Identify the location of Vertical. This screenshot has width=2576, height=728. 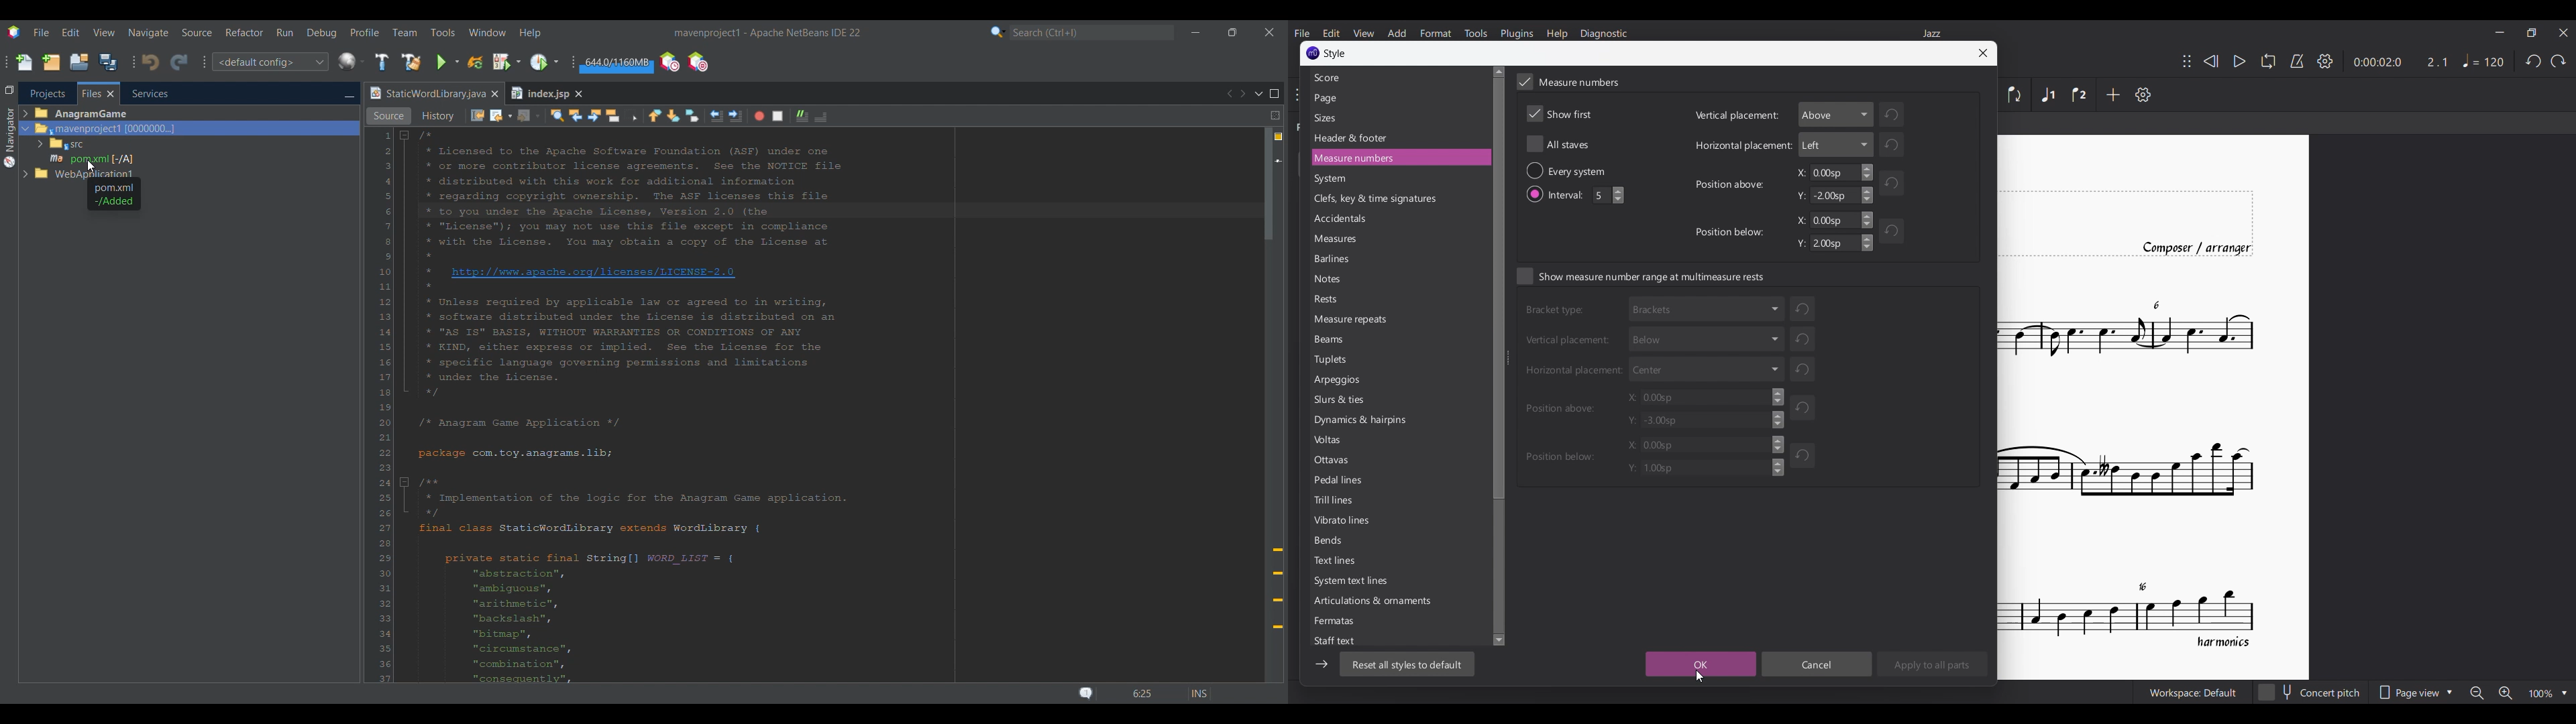
(1571, 341).